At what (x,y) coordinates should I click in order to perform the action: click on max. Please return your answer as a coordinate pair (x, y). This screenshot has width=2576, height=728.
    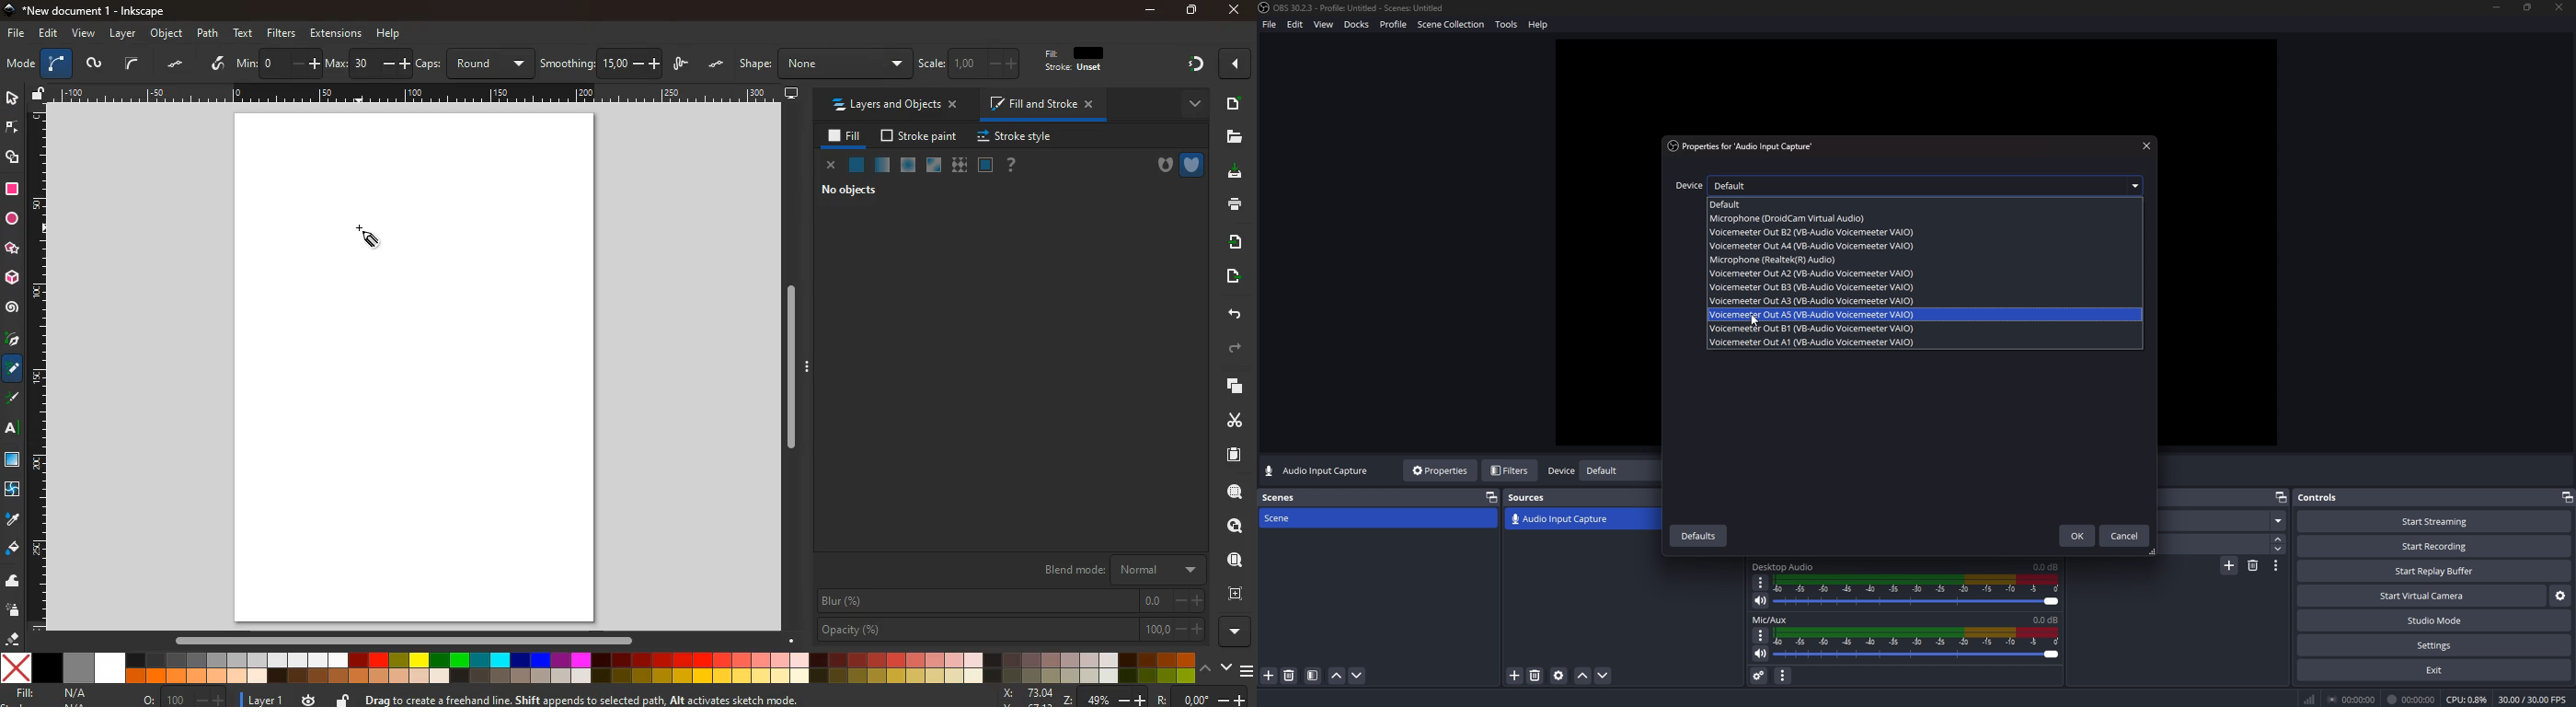
    Looking at the image, I should click on (368, 64).